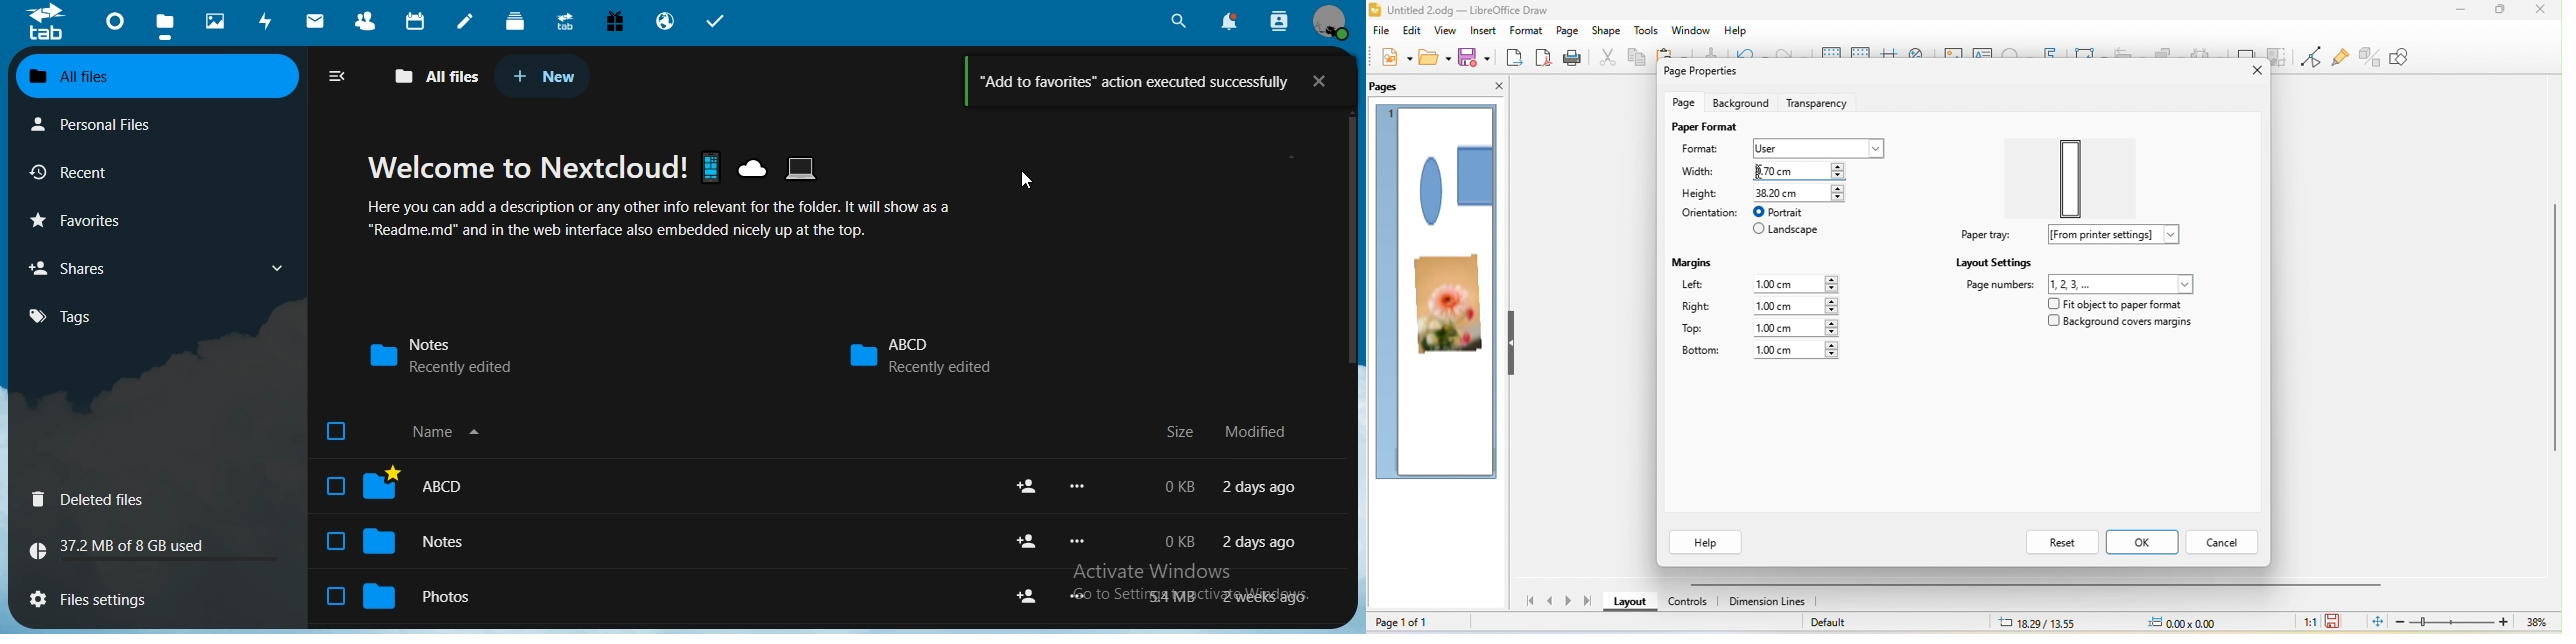 The width and height of the screenshot is (2576, 644). What do you see at coordinates (2209, 50) in the screenshot?
I see `select at least three object to distribute` at bounding box center [2209, 50].